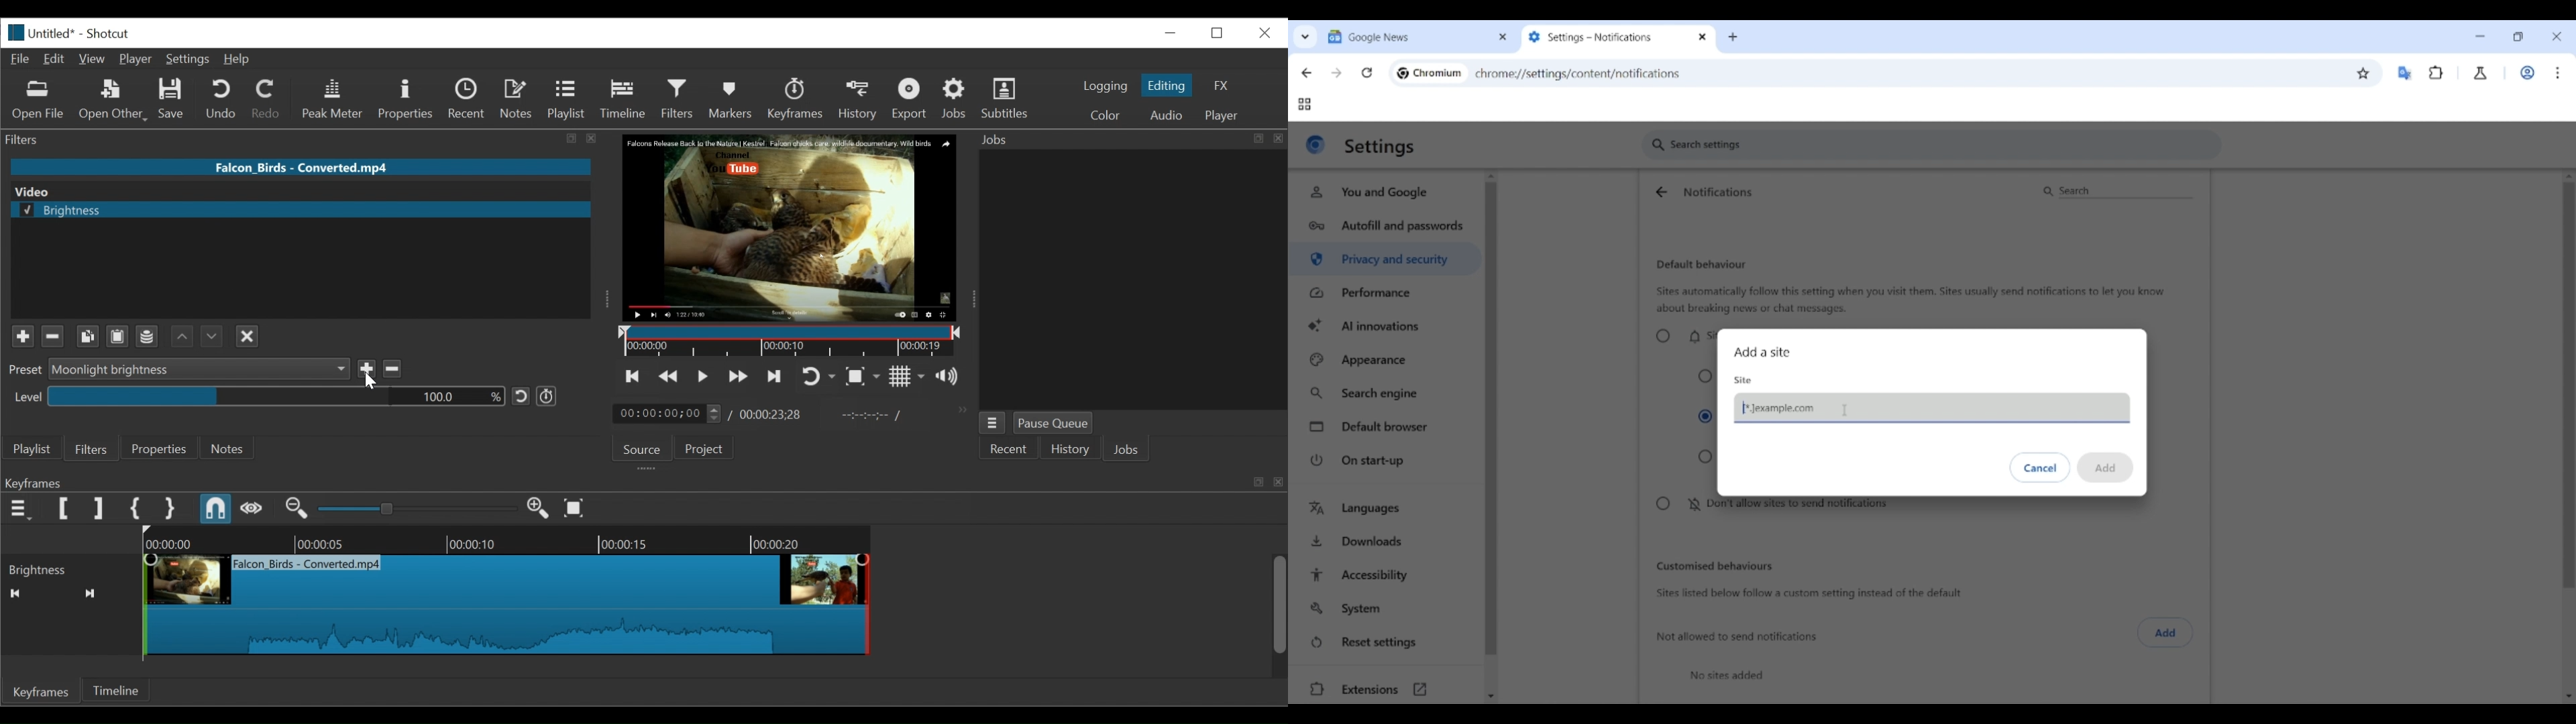 The image size is (2576, 728). Describe the element at coordinates (1727, 675) in the screenshot. I see `No sites added` at that location.